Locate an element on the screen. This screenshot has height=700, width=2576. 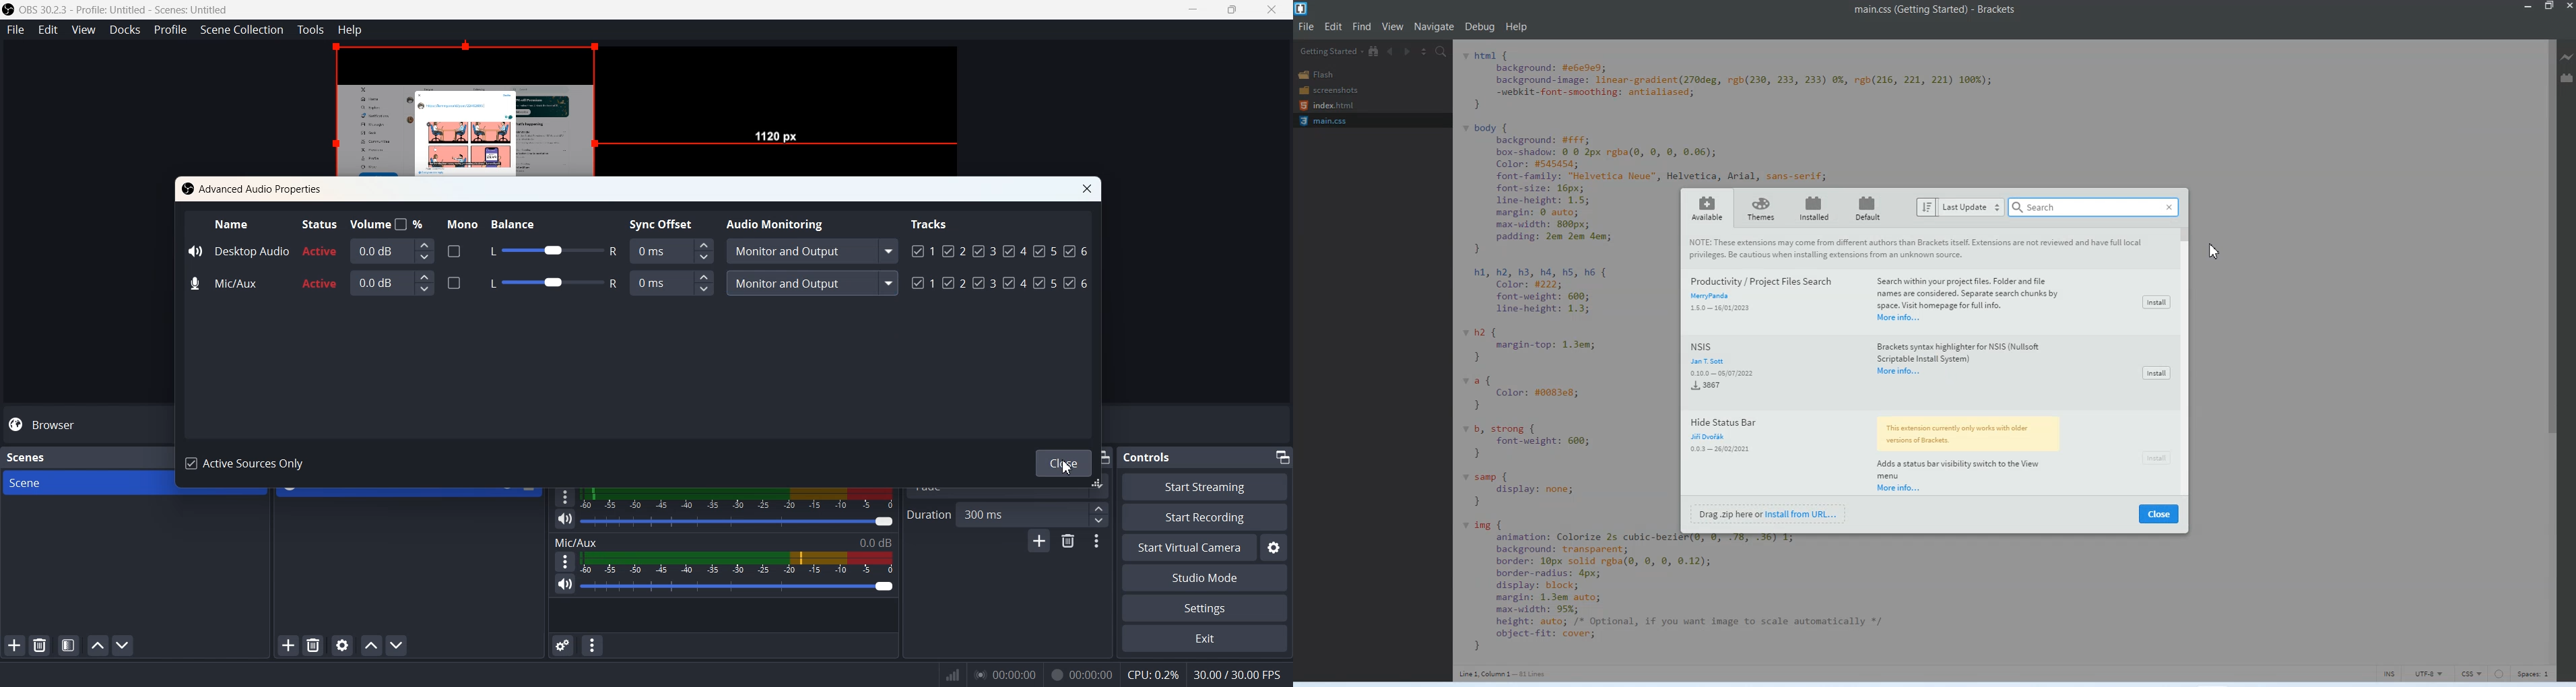
code is located at coordinates (1544, 358).